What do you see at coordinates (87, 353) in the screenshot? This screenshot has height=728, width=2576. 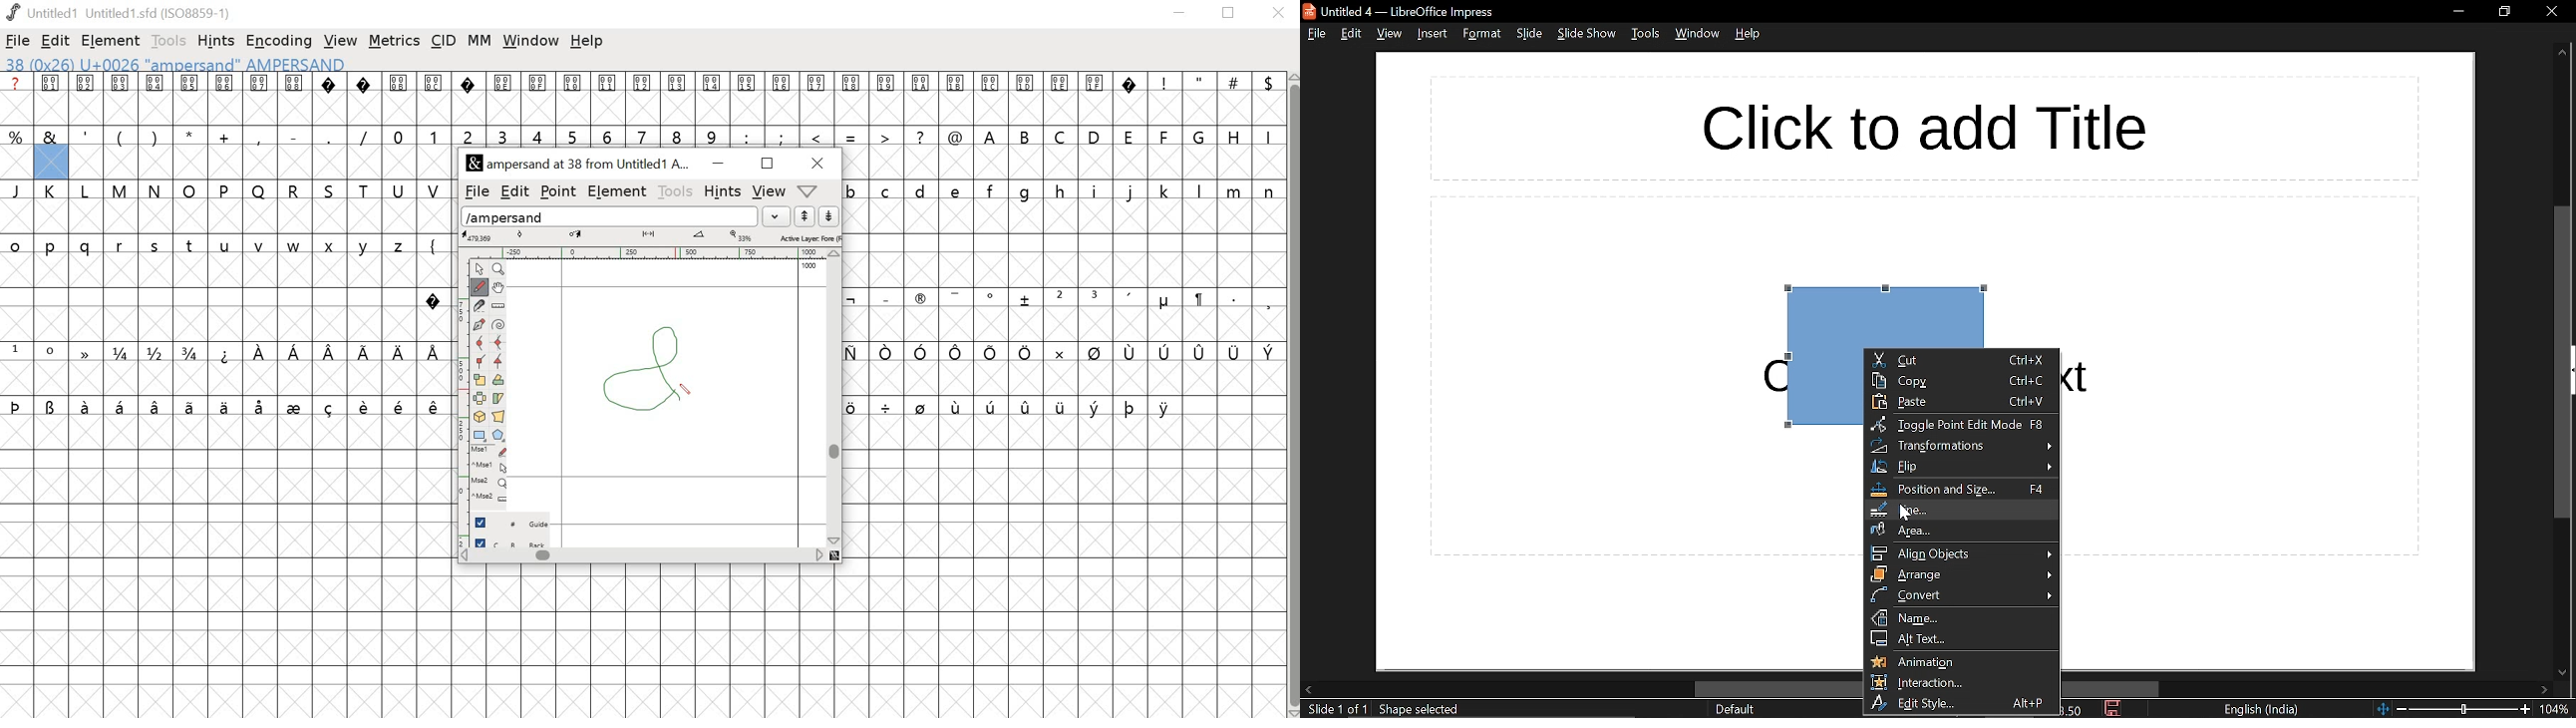 I see `symbol` at bounding box center [87, 353].